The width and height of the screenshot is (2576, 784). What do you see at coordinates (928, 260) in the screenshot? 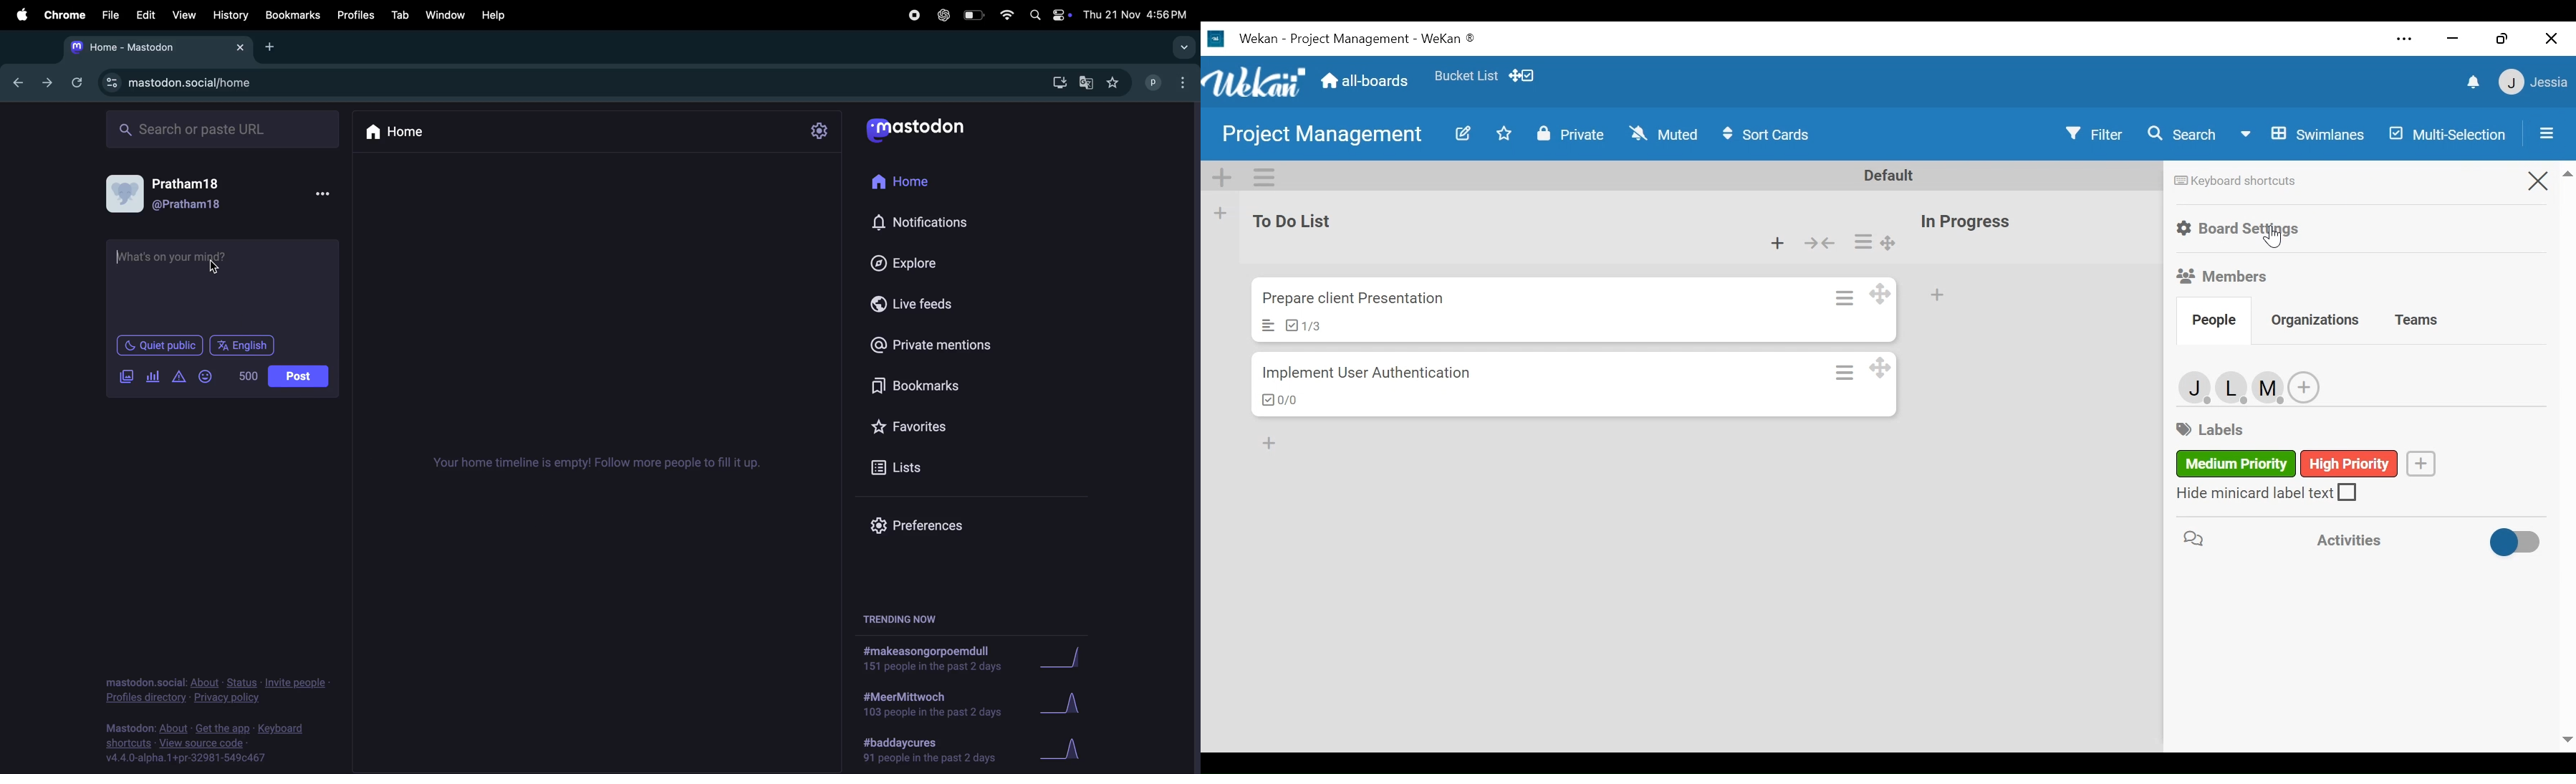
I see `explore` at bounding box center [928, 260].